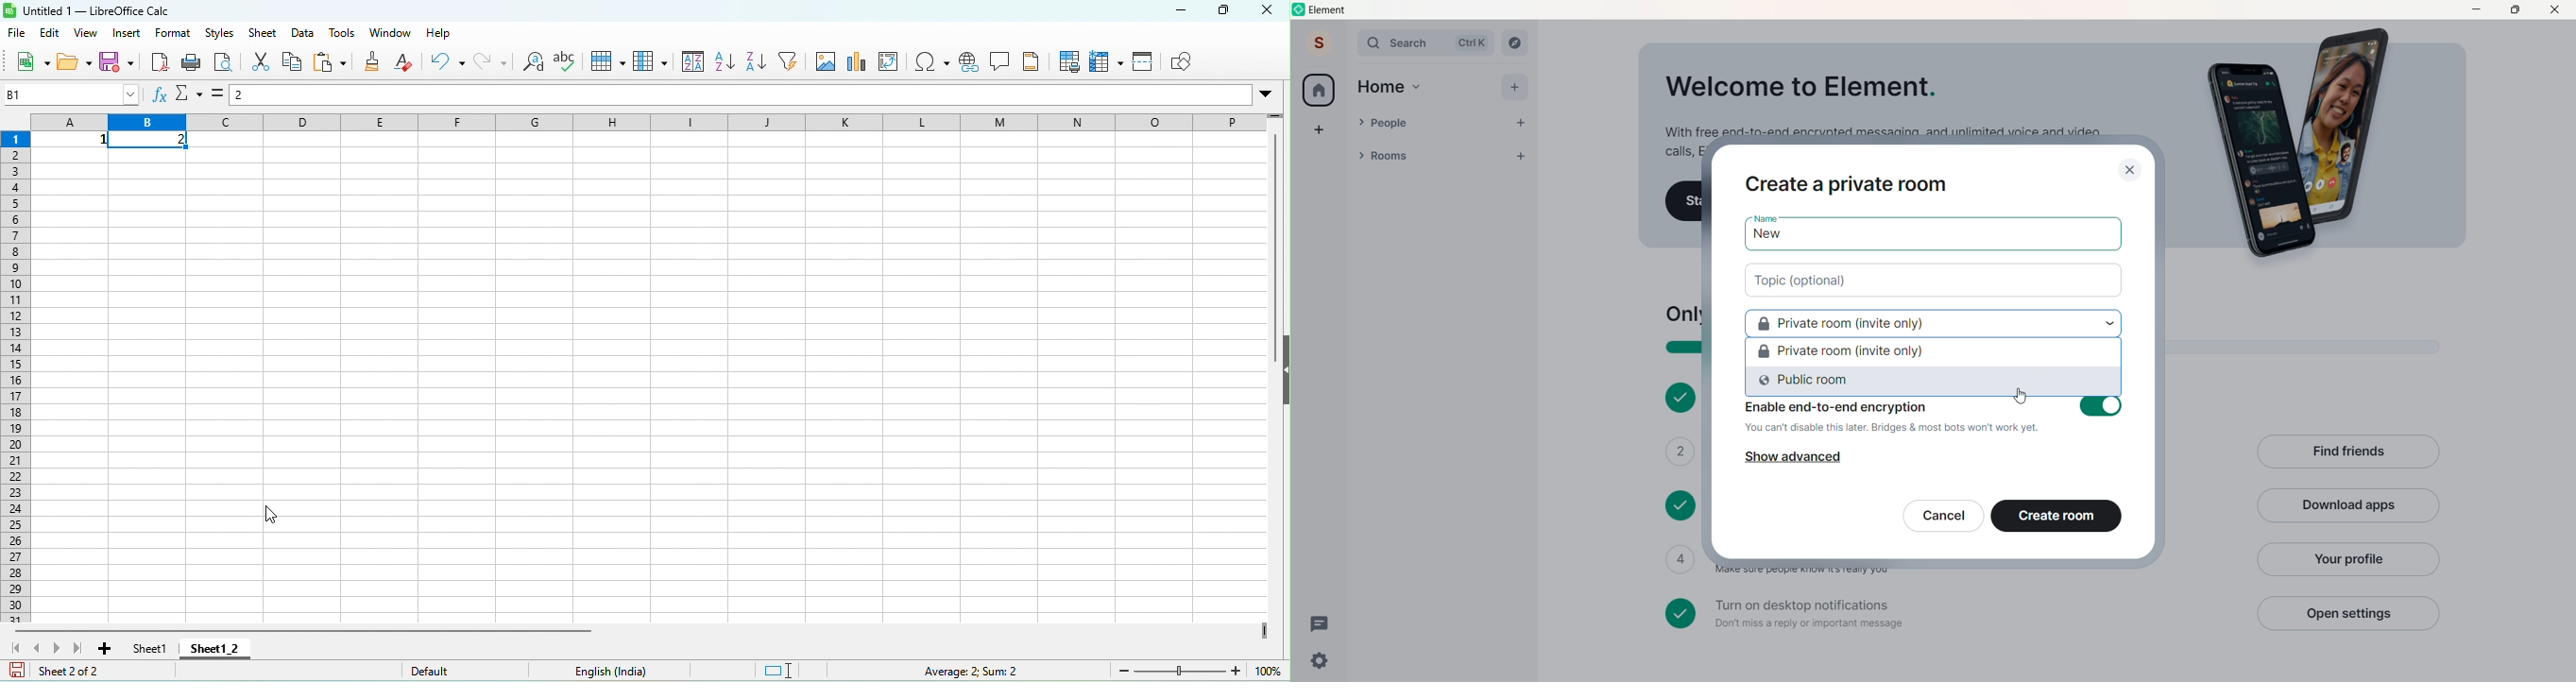 This screenshot has width=2576, height=700. Describe the element at coordinates (1514, 87) in the screenshot. I see `Add` at that location.